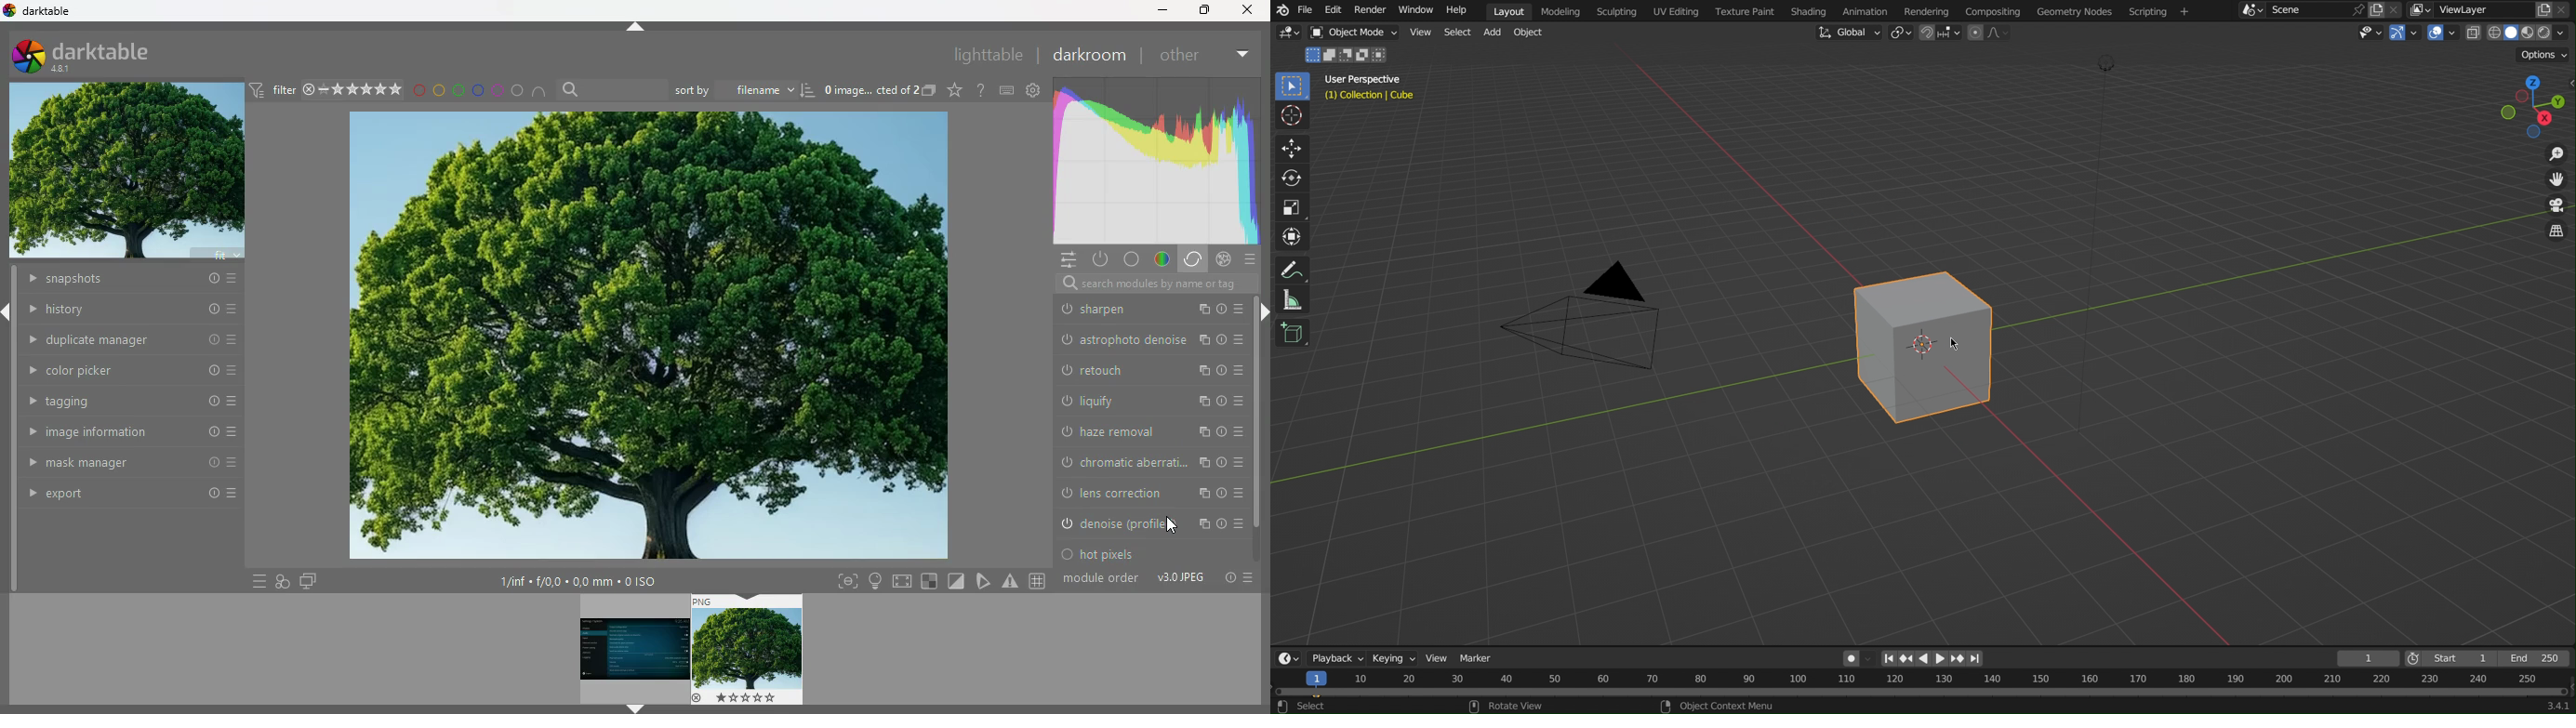 The image size is (2576, 728). Describe the element at coordinates (479, 90) in the screenshot. I see `blue` at that location.